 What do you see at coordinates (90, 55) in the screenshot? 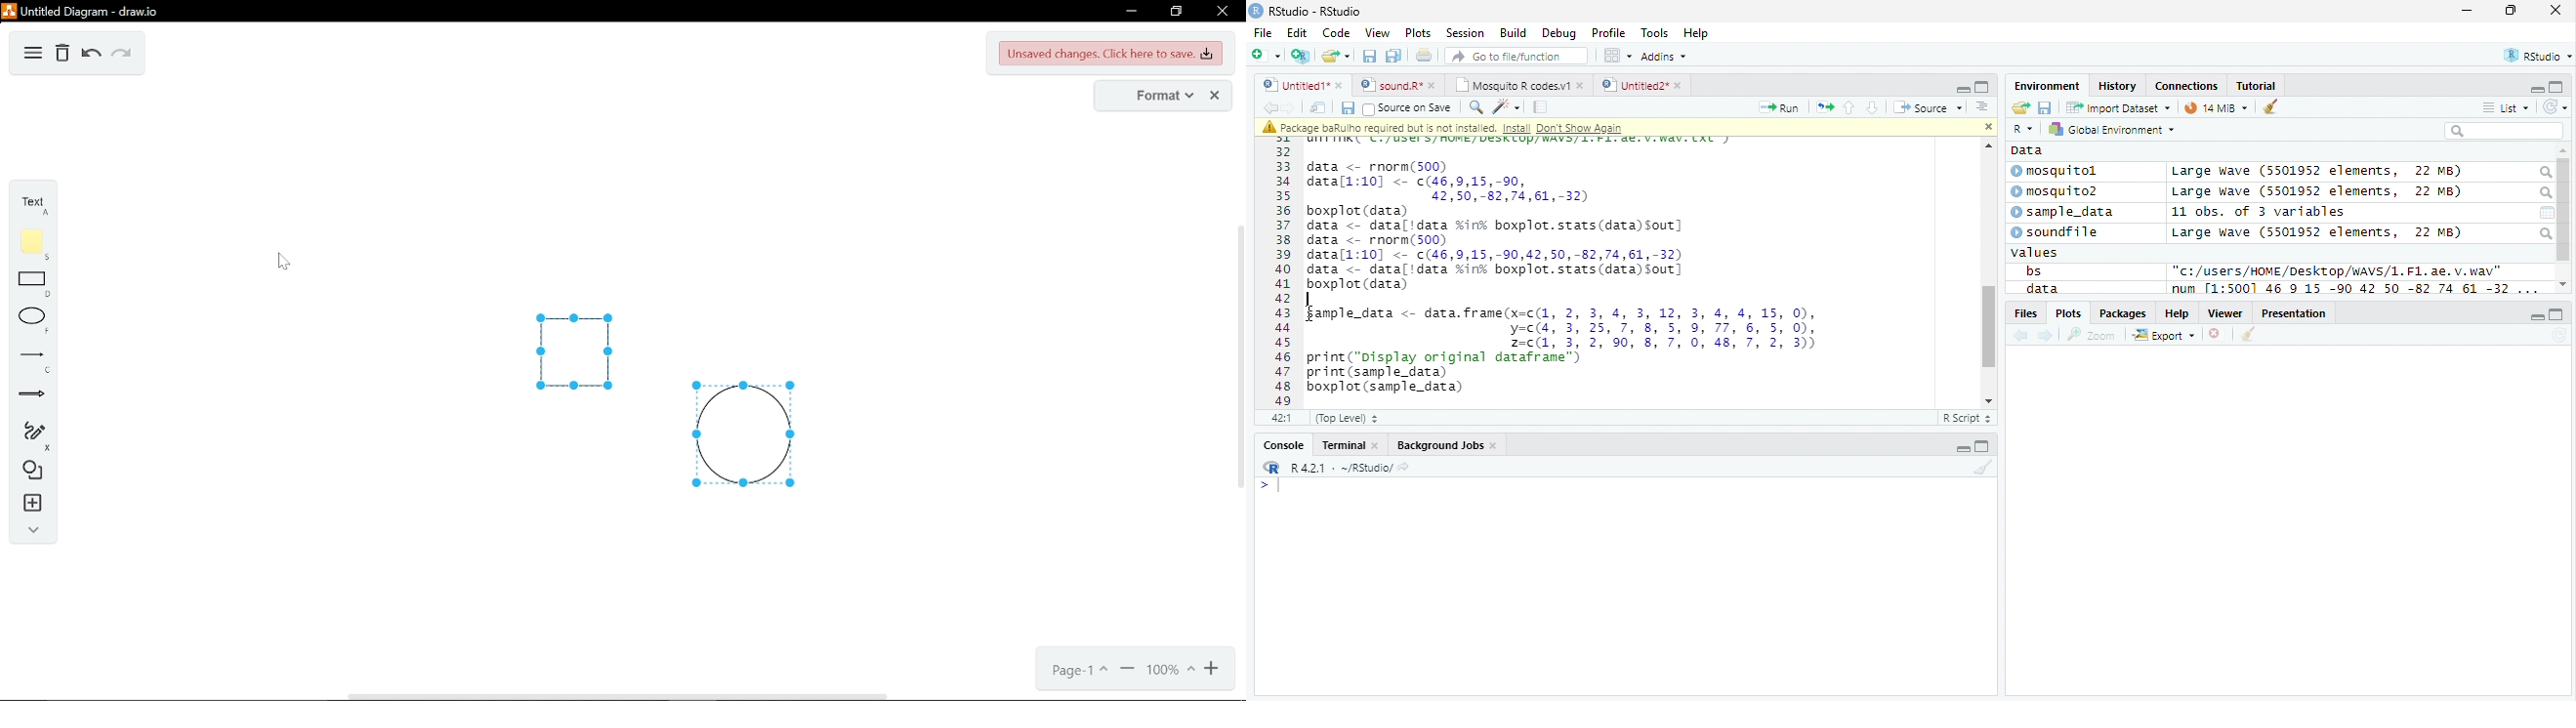
I see `undo` at bounding box center [90, 55].